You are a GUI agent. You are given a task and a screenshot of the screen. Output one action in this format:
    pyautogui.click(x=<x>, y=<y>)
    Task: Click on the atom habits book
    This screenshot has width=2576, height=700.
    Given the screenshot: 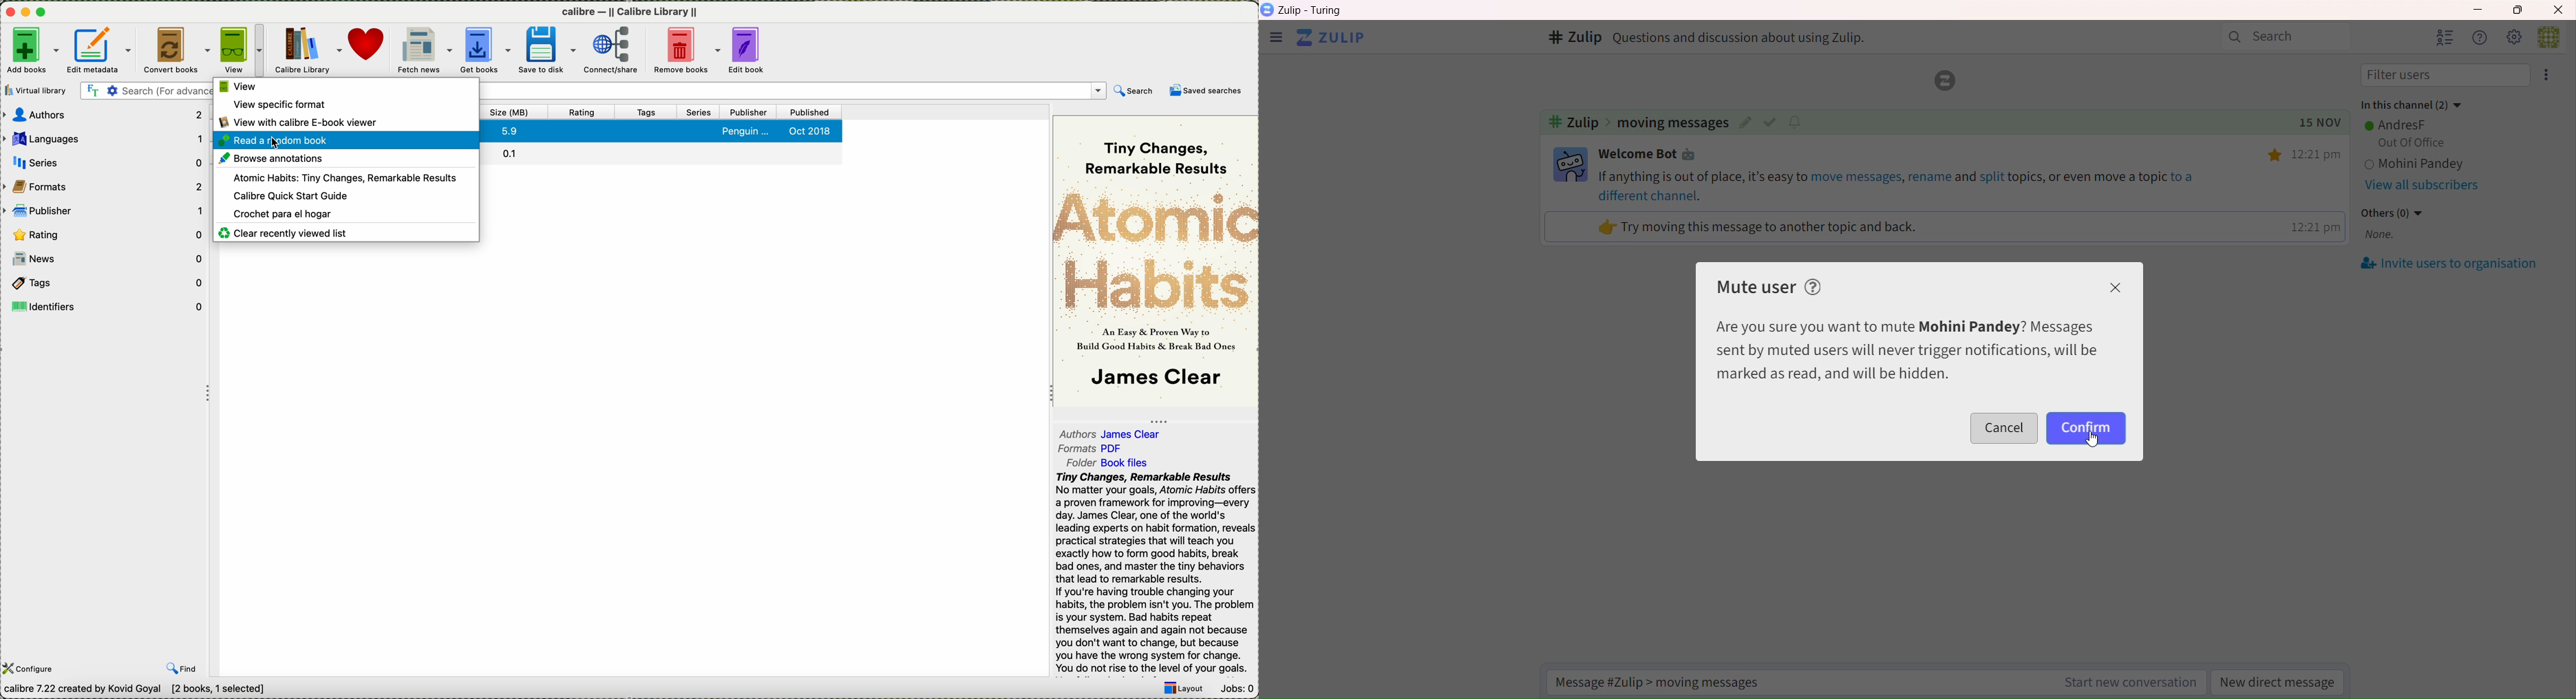 What is the action you would take?
    pyautogui.click(x=339, y=177)
    